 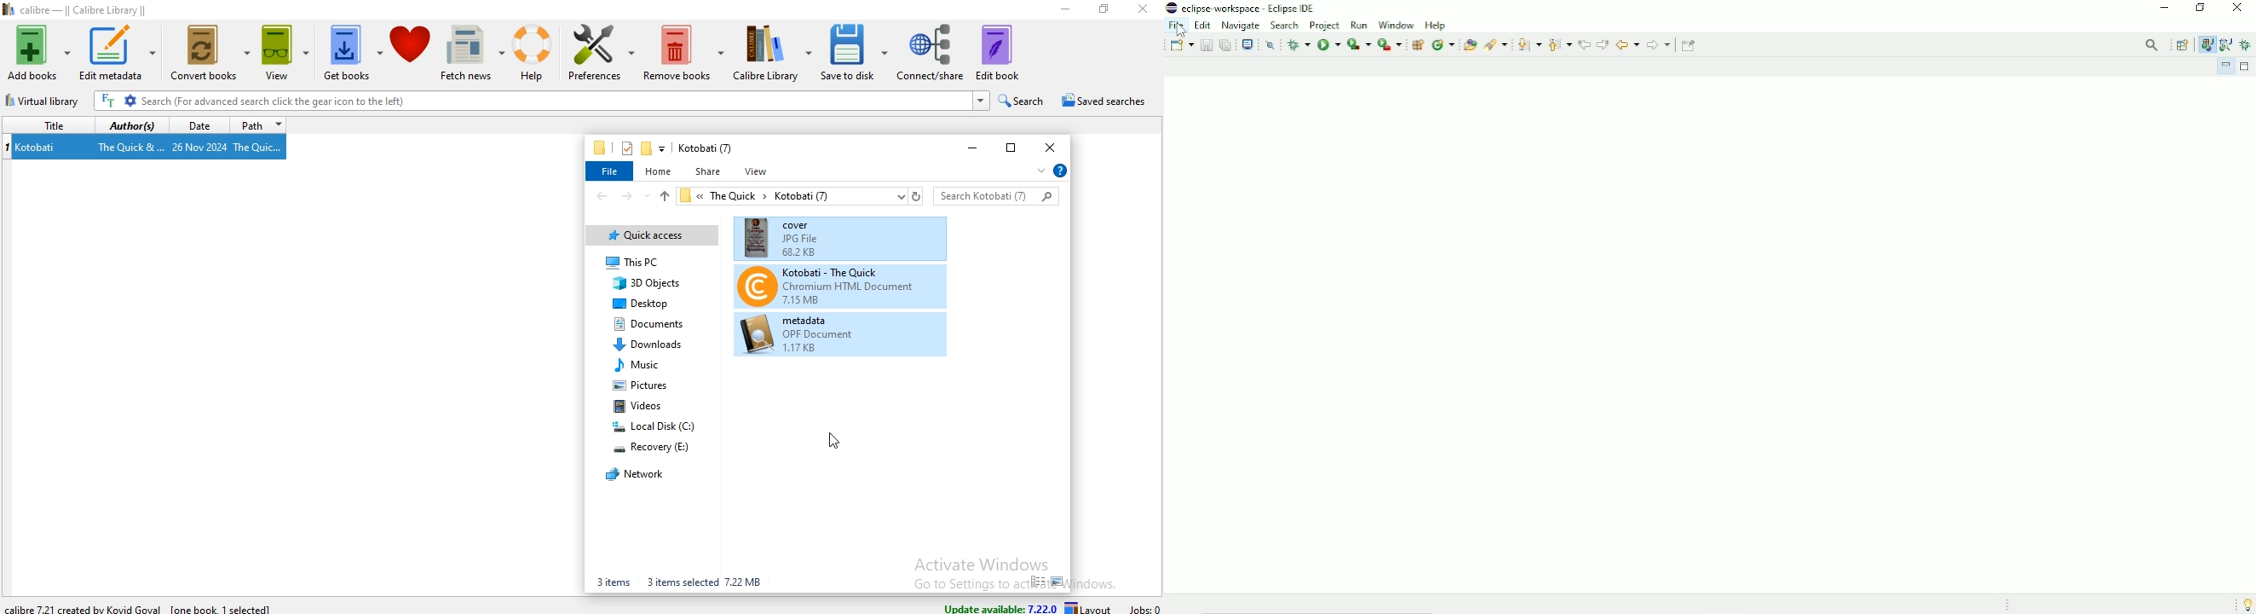 I want to click on layout, so click(x=1092, y=607).